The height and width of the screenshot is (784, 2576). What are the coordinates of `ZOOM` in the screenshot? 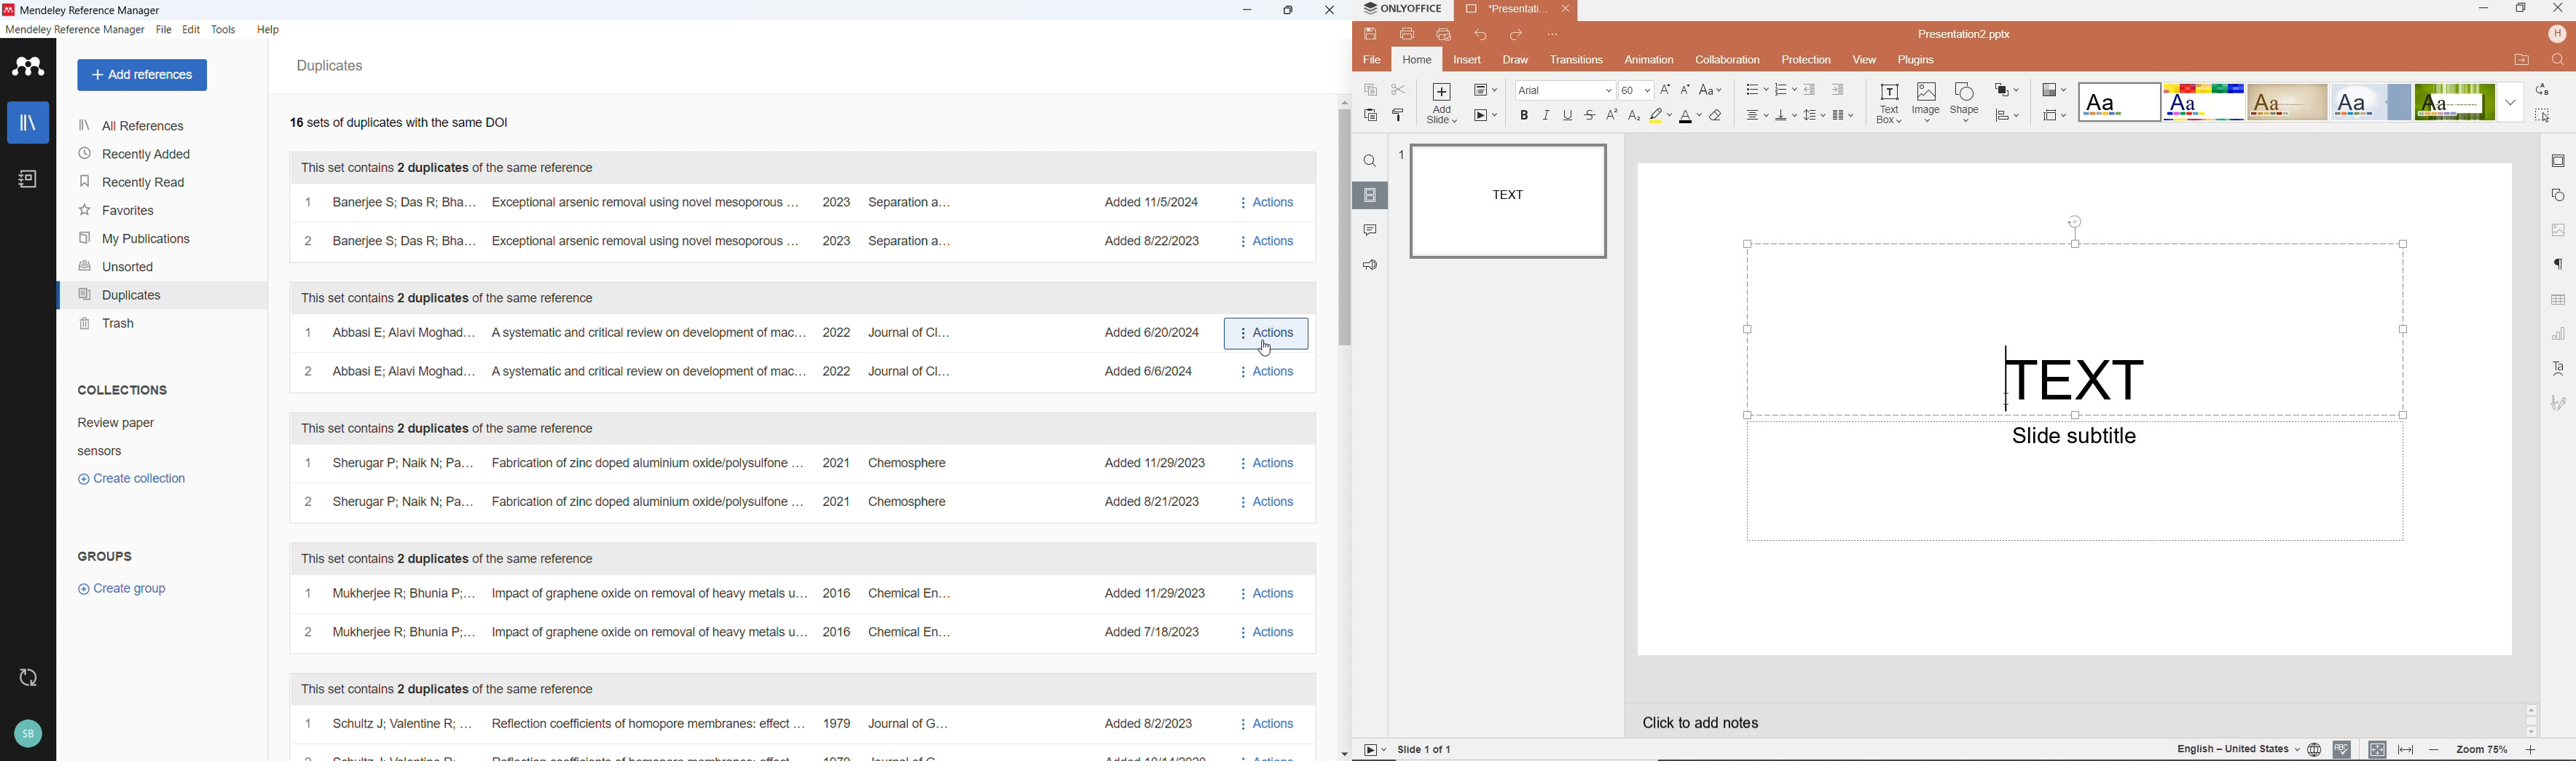 It's located at (2481, 750).